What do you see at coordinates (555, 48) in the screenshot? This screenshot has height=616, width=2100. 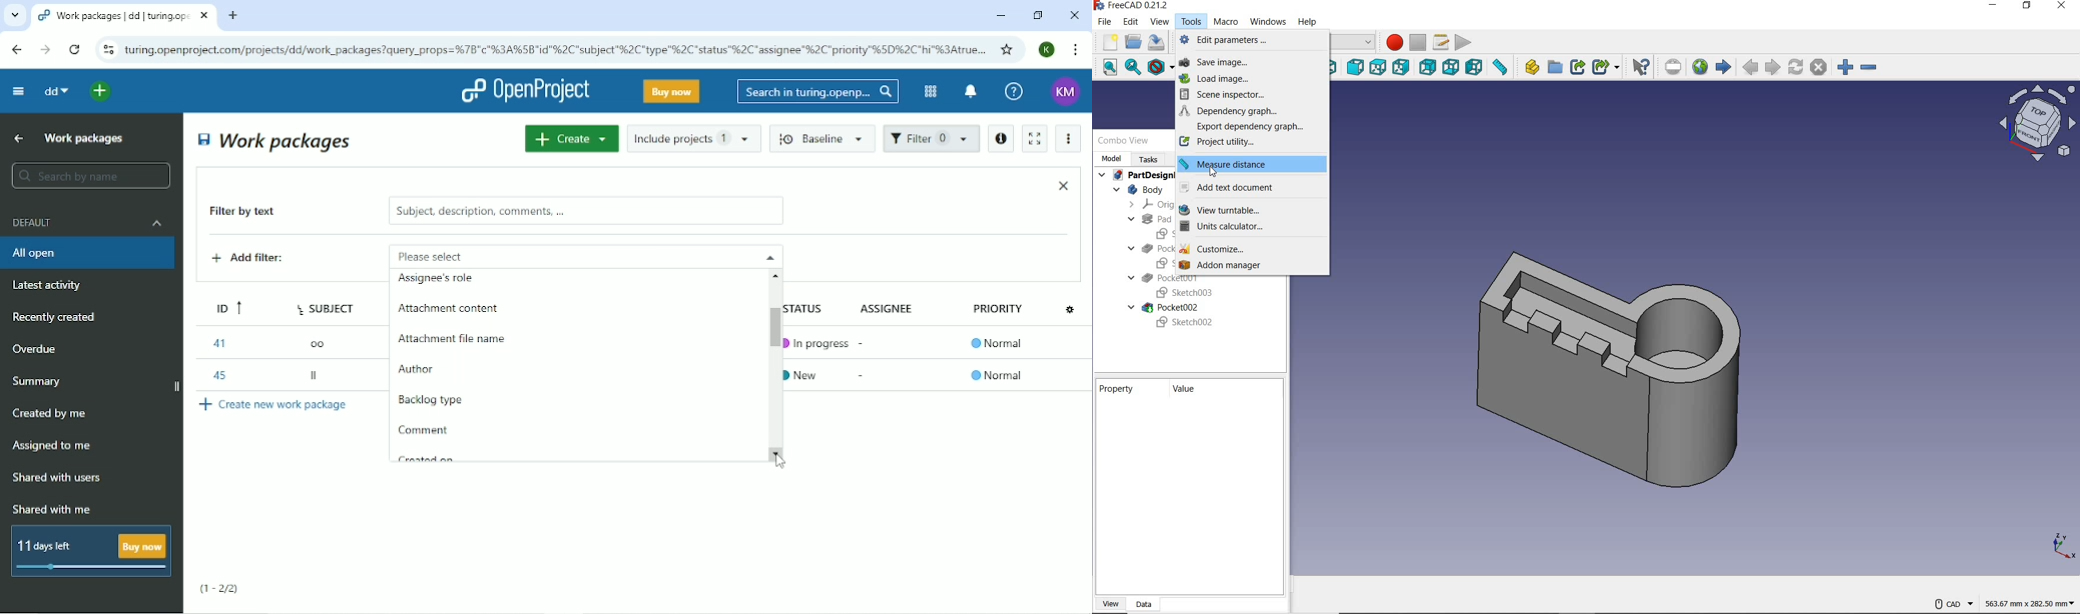 I see `Site address` at bounding box center [555, 48].